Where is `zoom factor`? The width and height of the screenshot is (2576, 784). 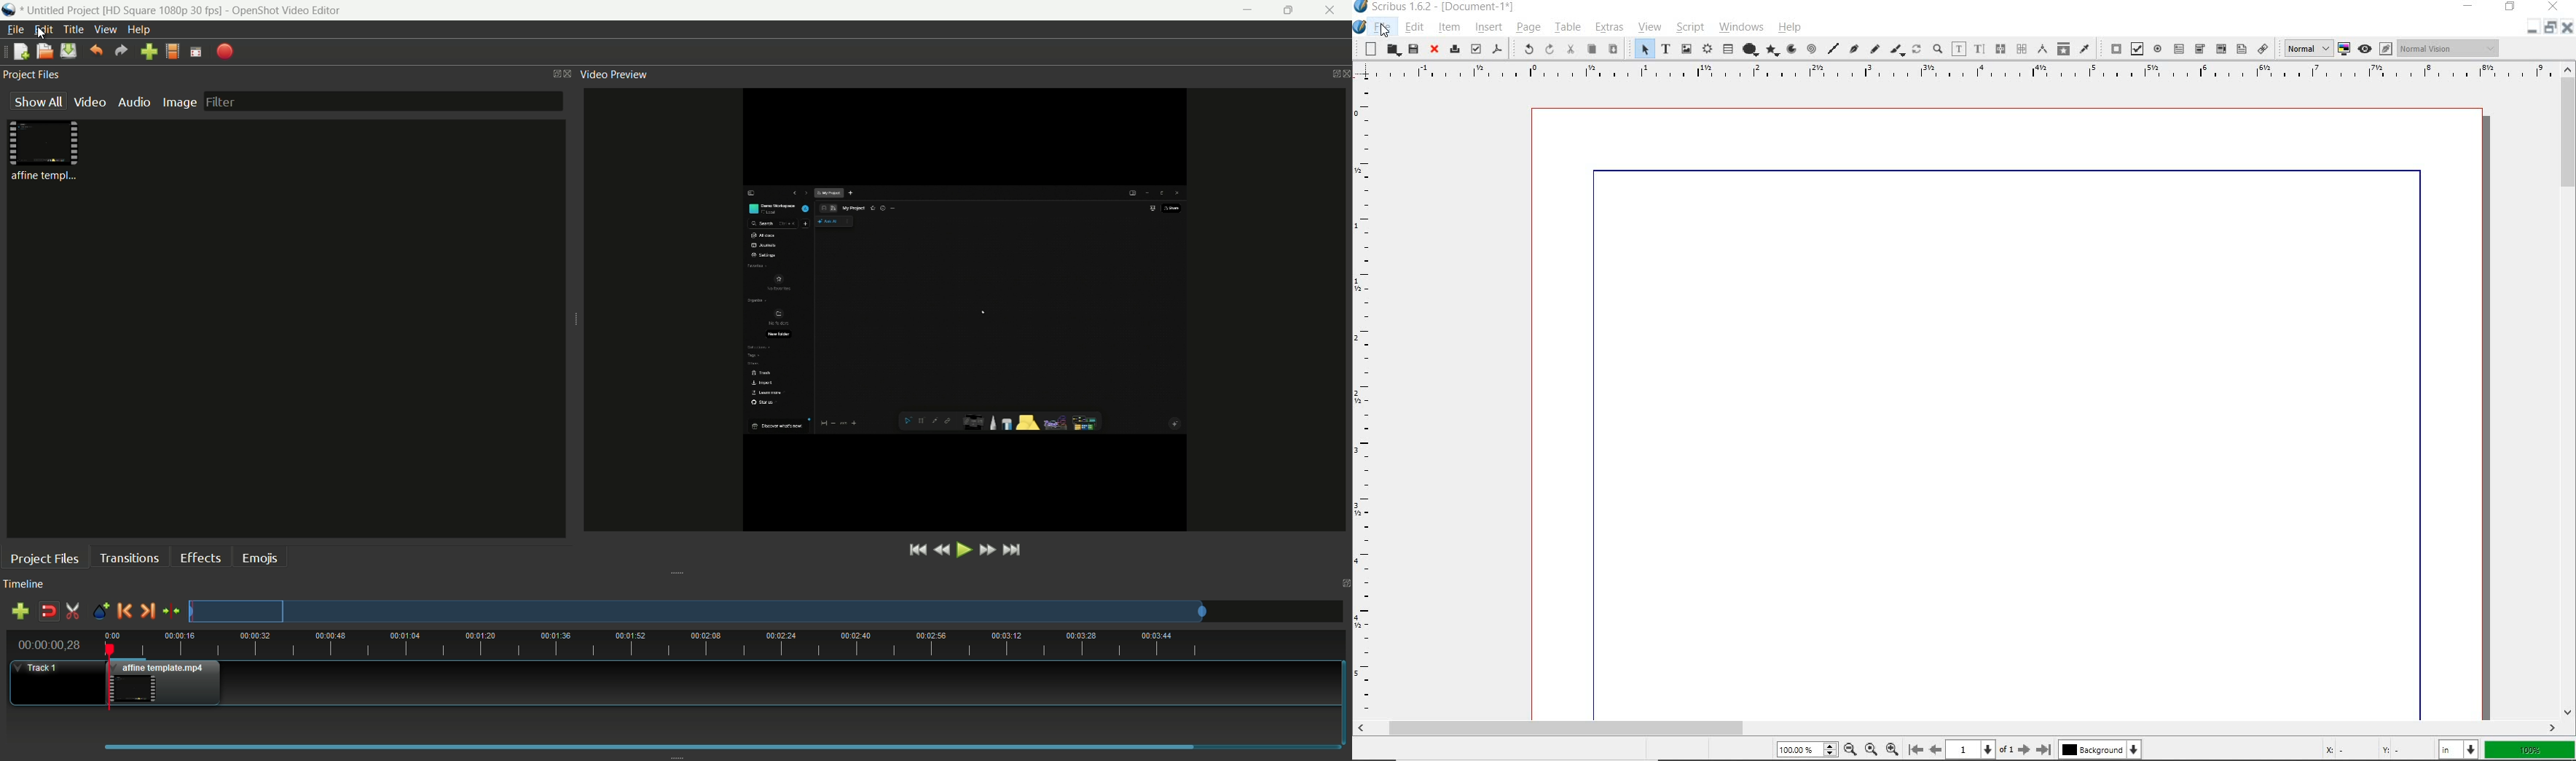 zoom factor is located at coordinates (2530, 752).